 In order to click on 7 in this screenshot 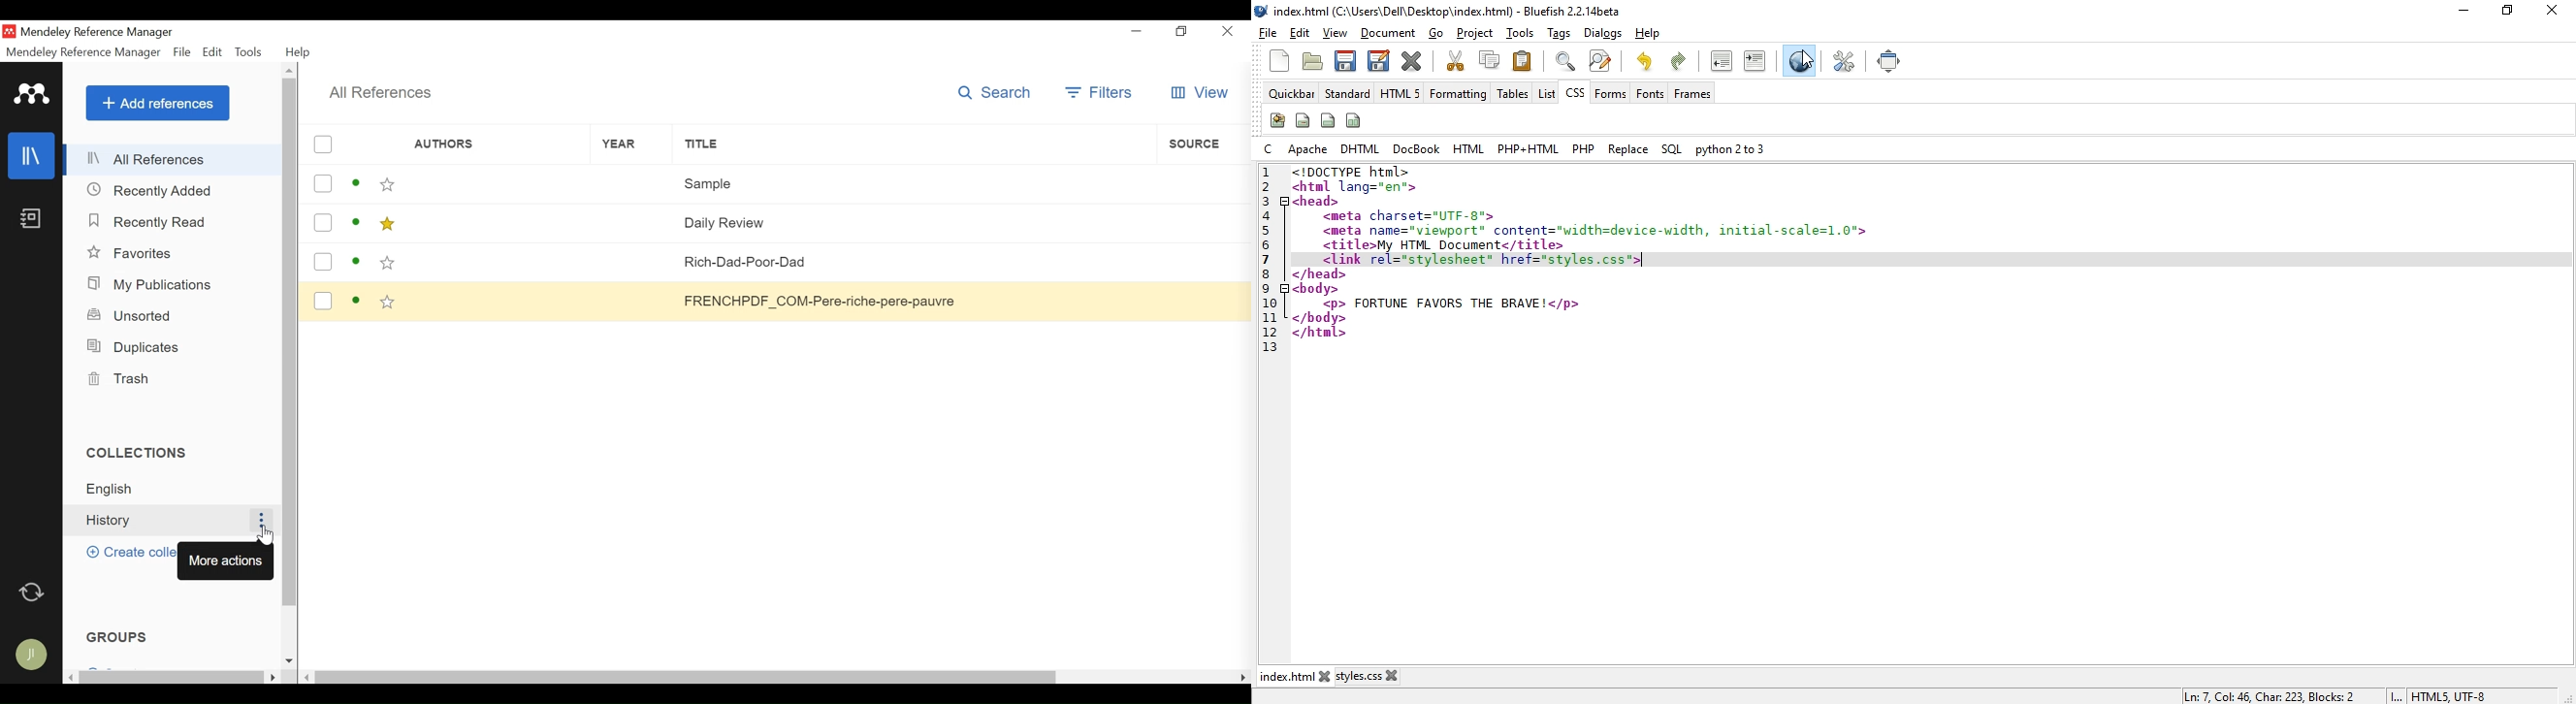, I will do `click(1267, 260)`.